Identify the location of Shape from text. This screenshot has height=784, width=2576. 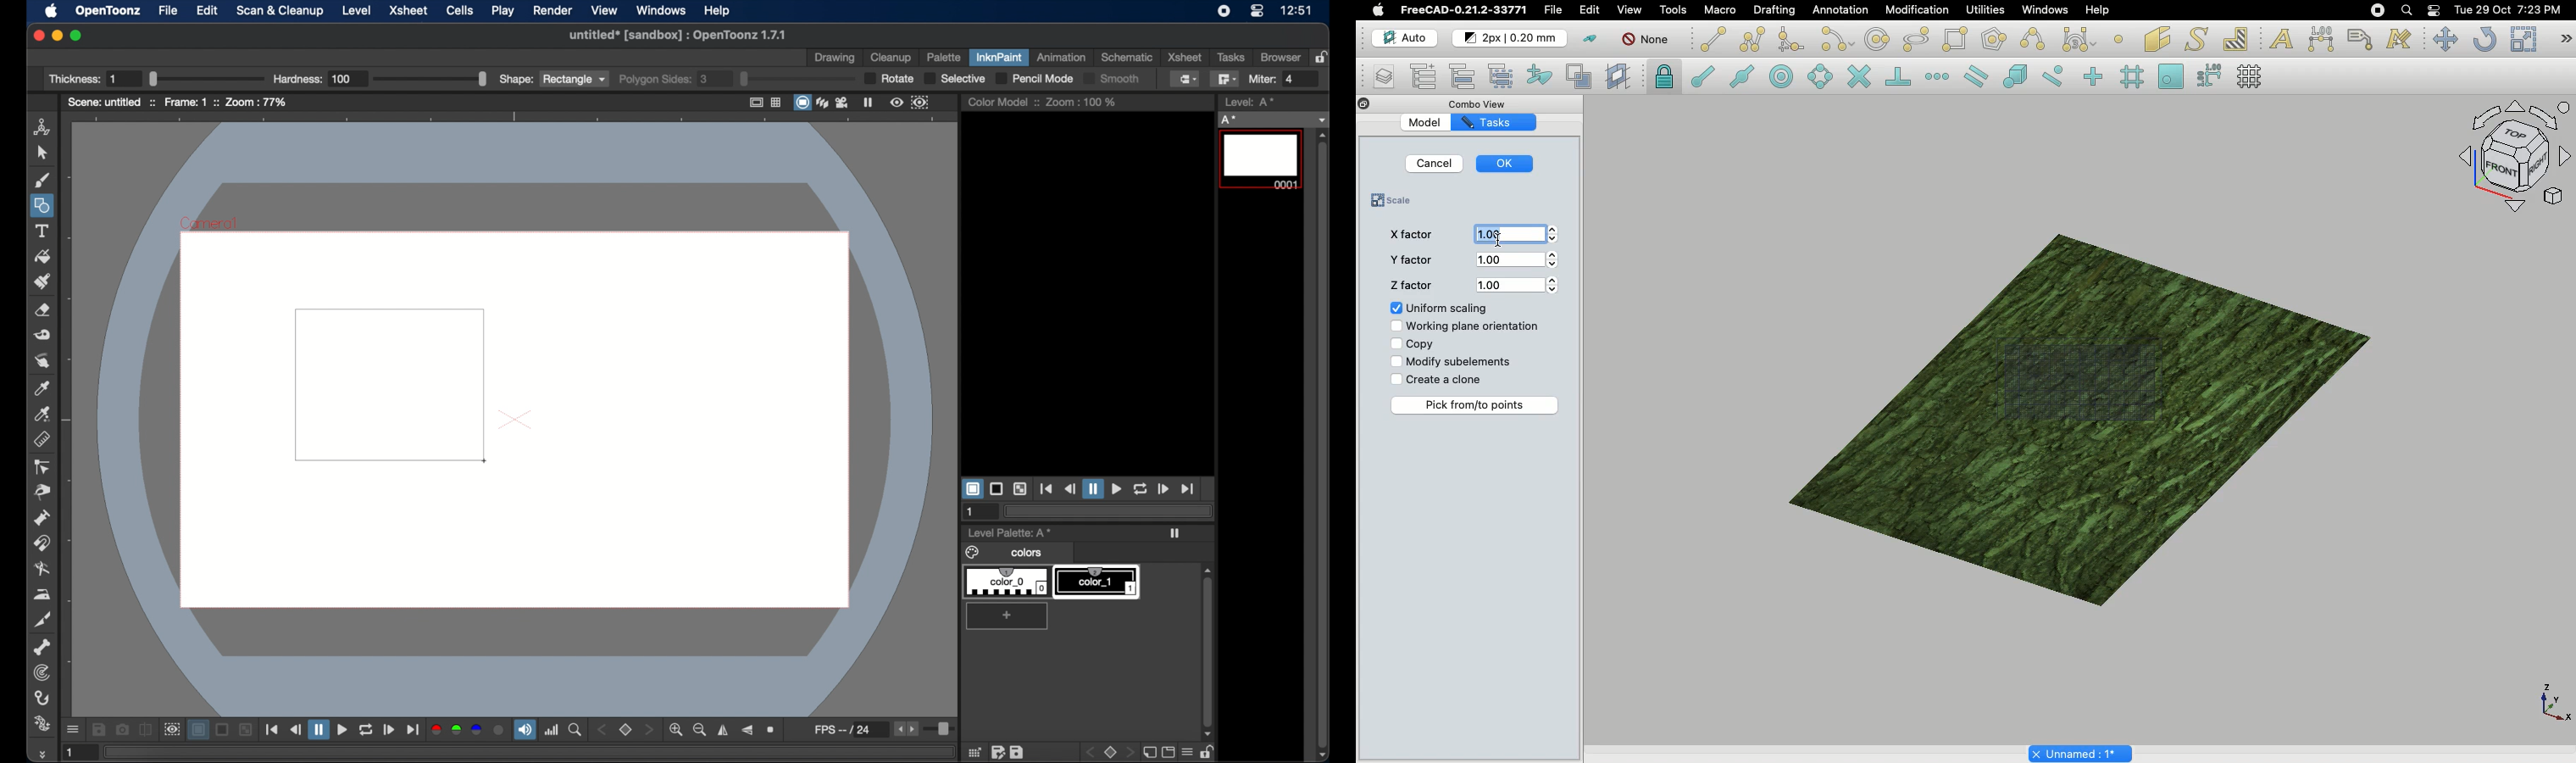
(2195, 39).